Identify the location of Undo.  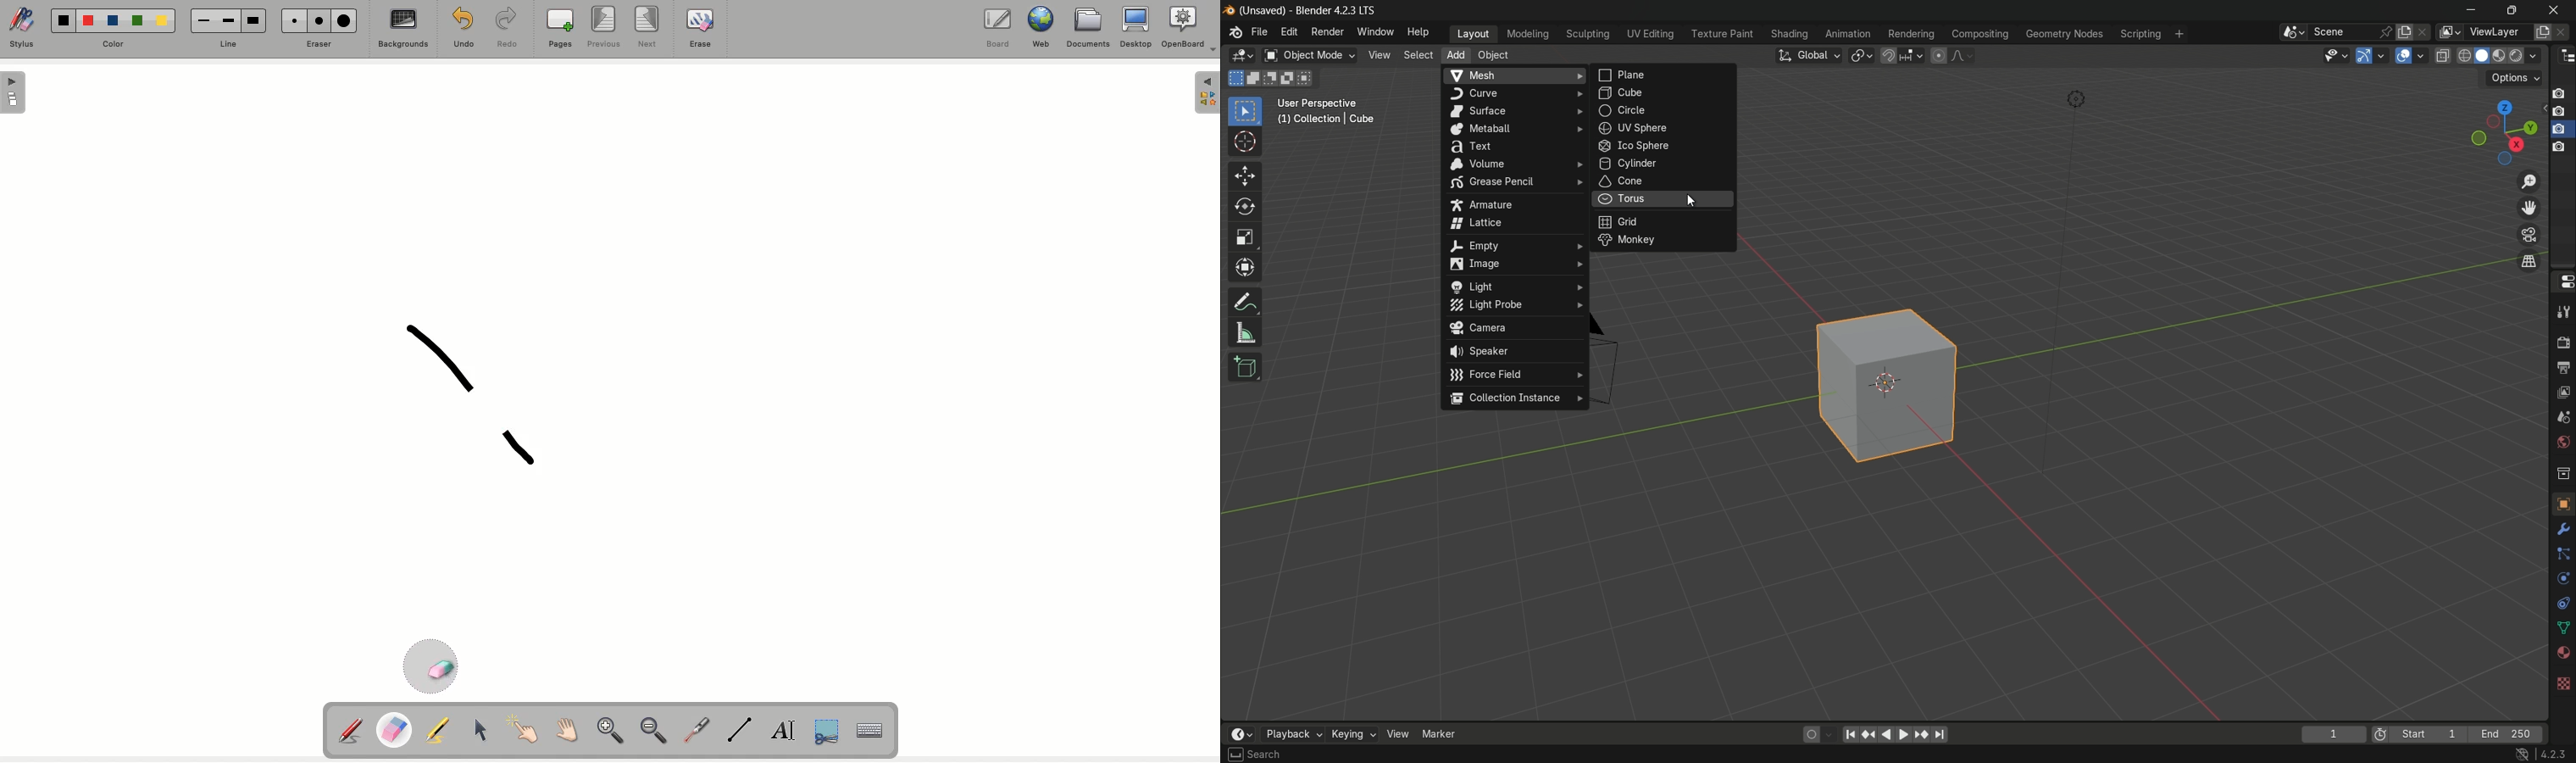
(462, 27).